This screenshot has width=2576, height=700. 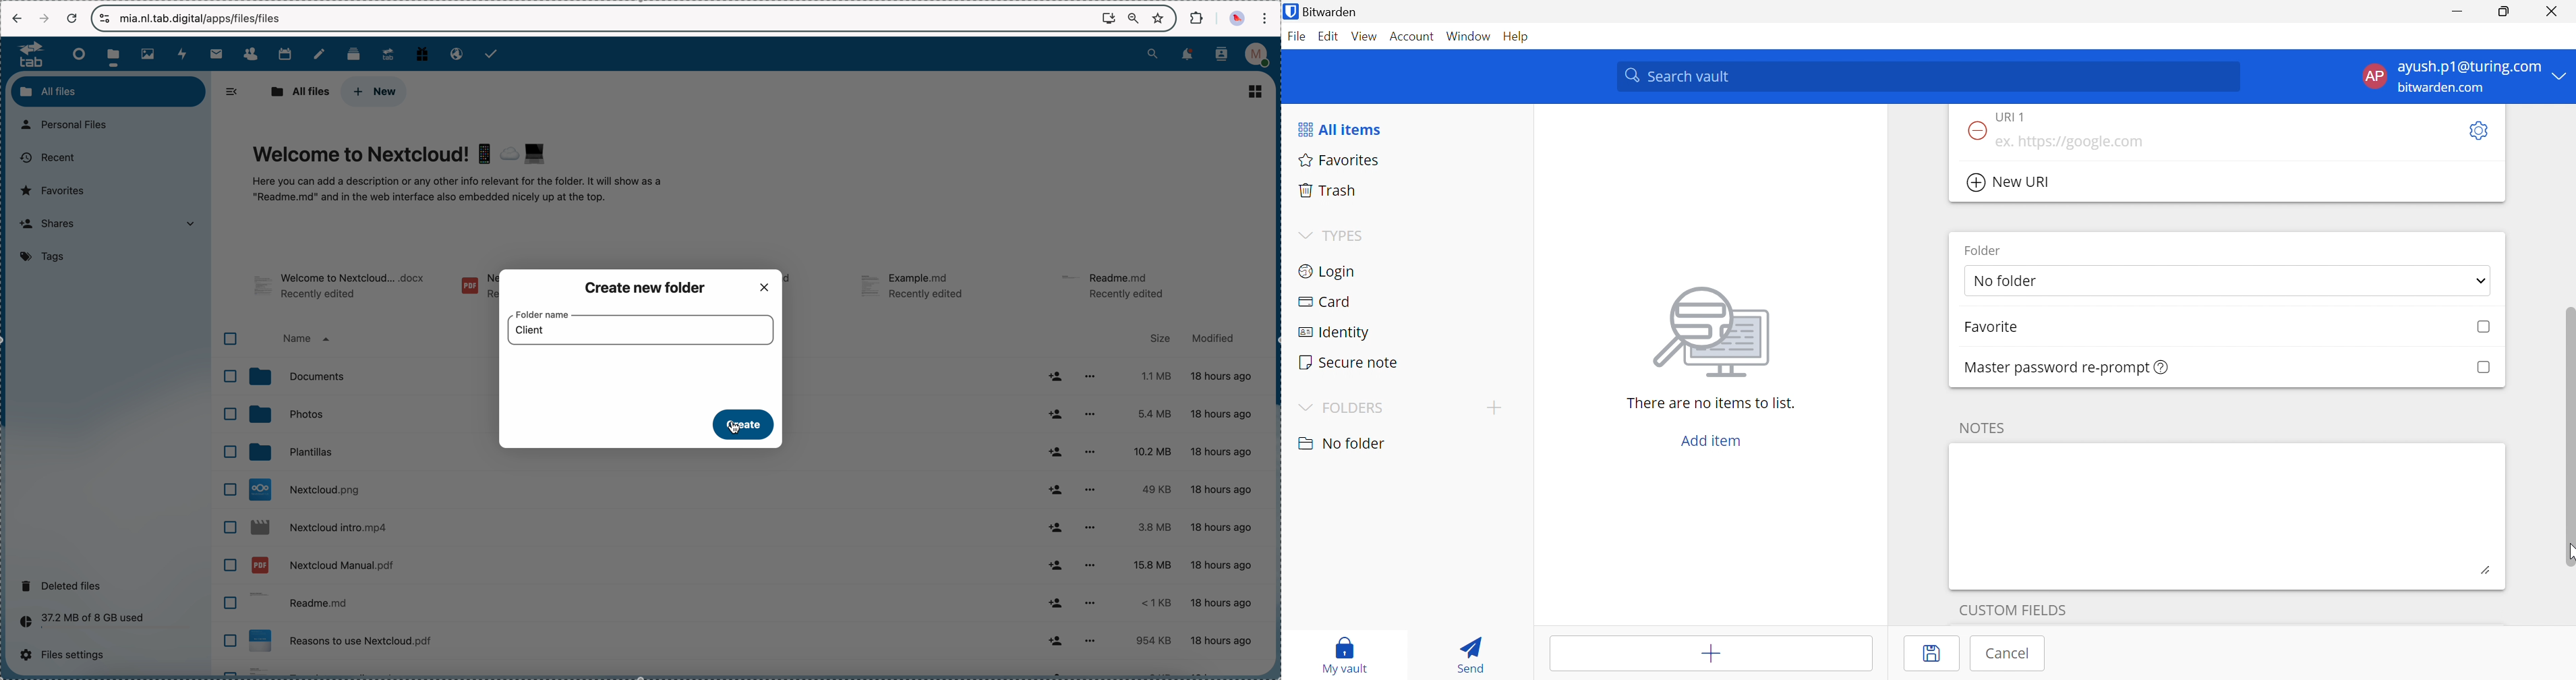 I want to click on create new folder, so click(x=649, y=287).